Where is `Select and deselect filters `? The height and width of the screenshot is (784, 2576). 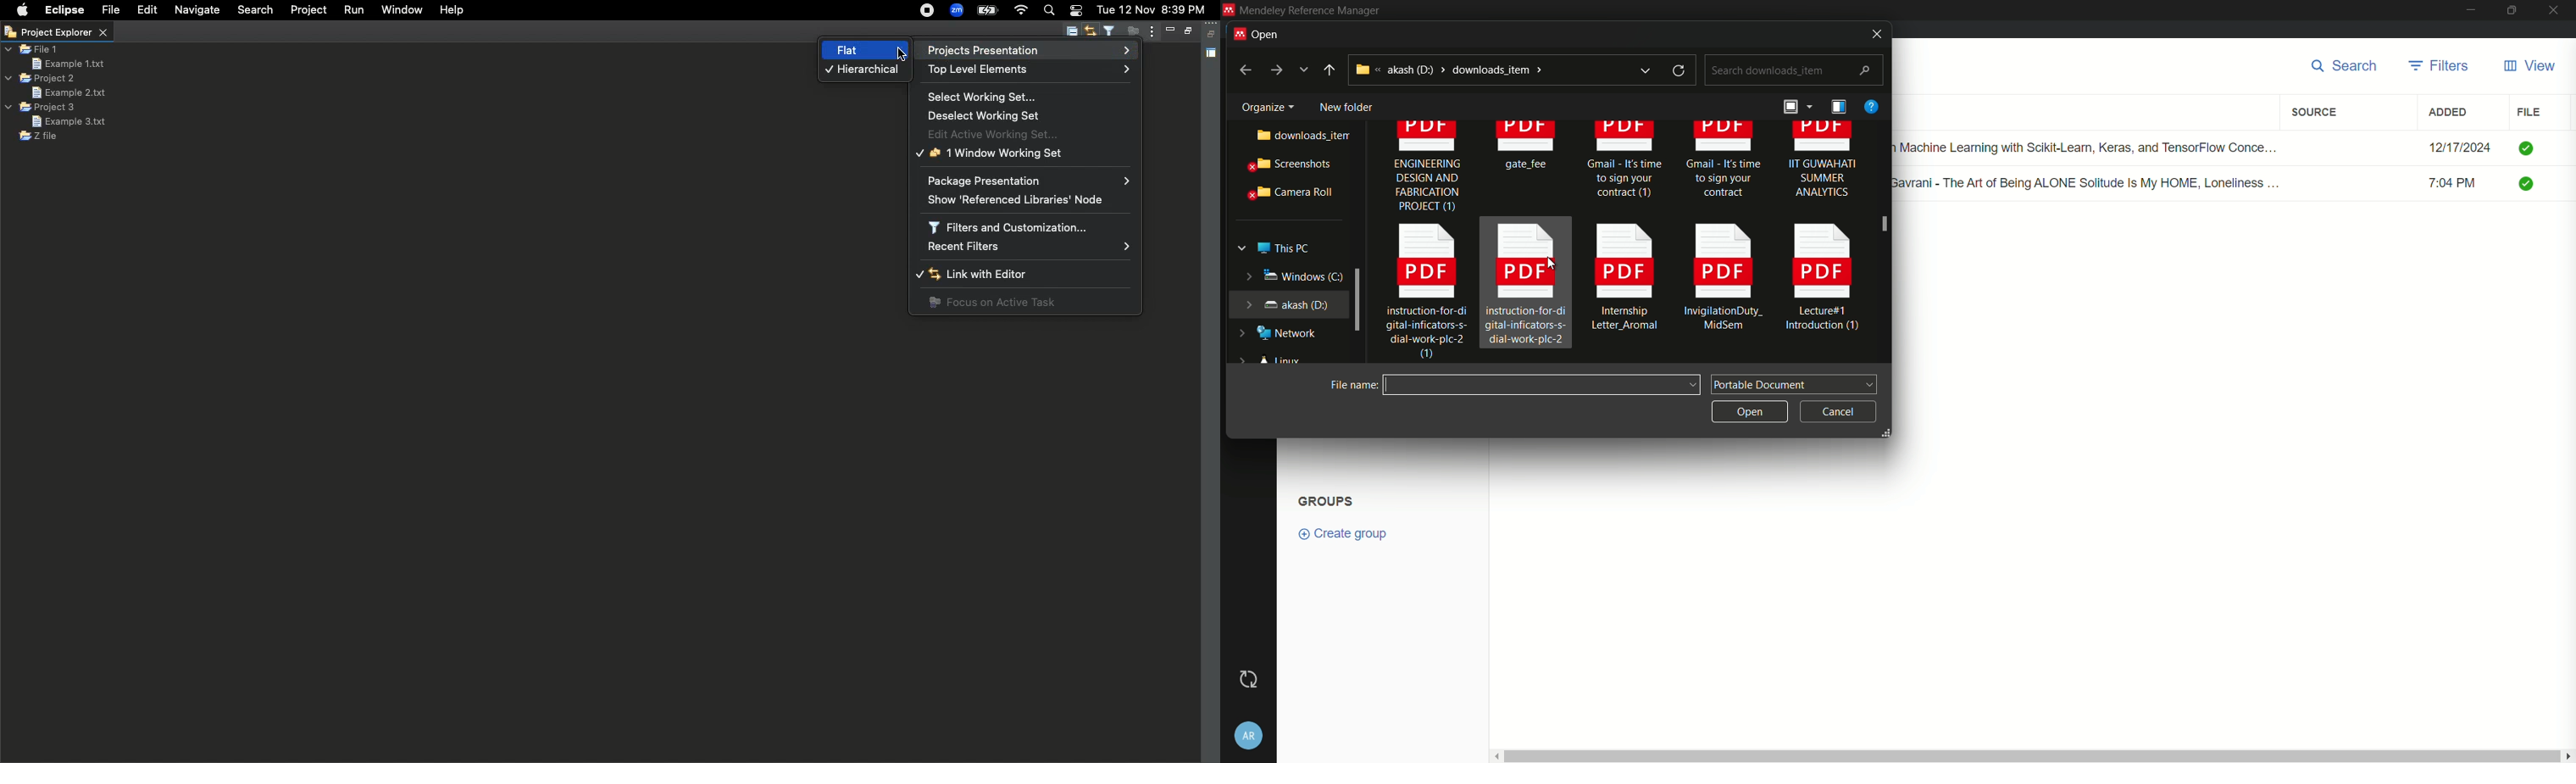
Select and deselect filters  is located at coordinates (1112, 31).